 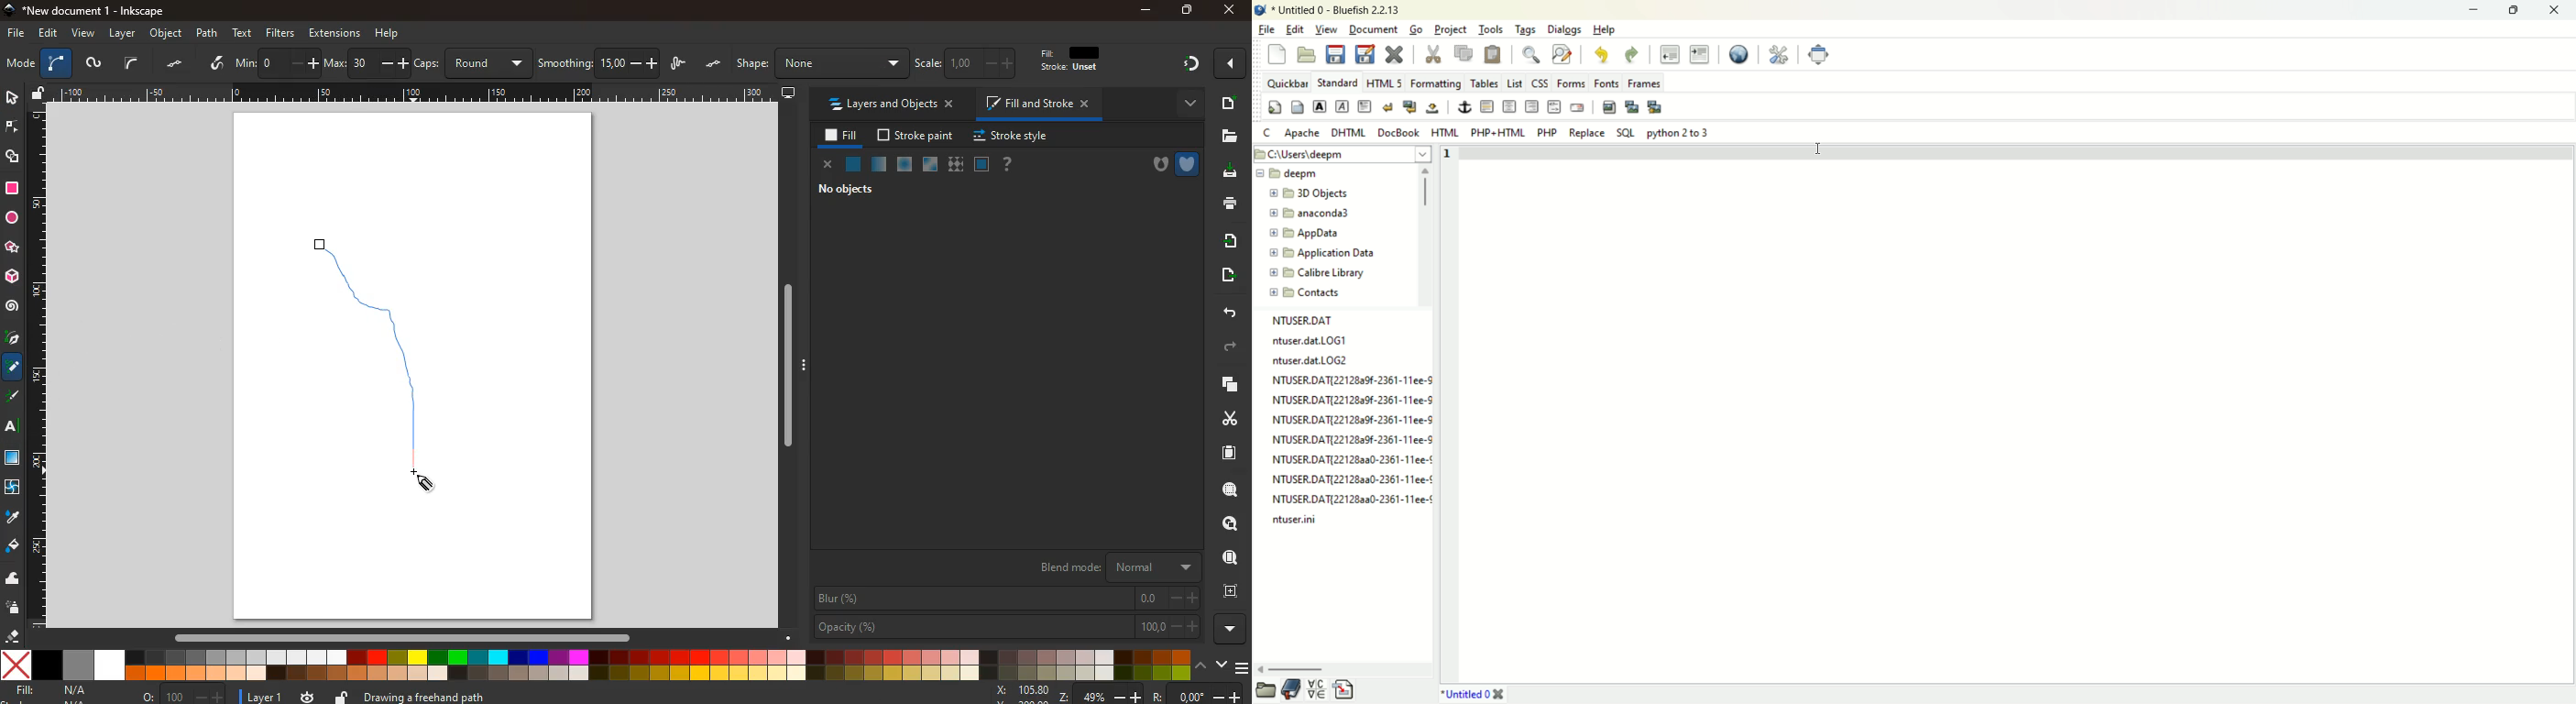 I want to click on picture, so click(x=93, y=63).